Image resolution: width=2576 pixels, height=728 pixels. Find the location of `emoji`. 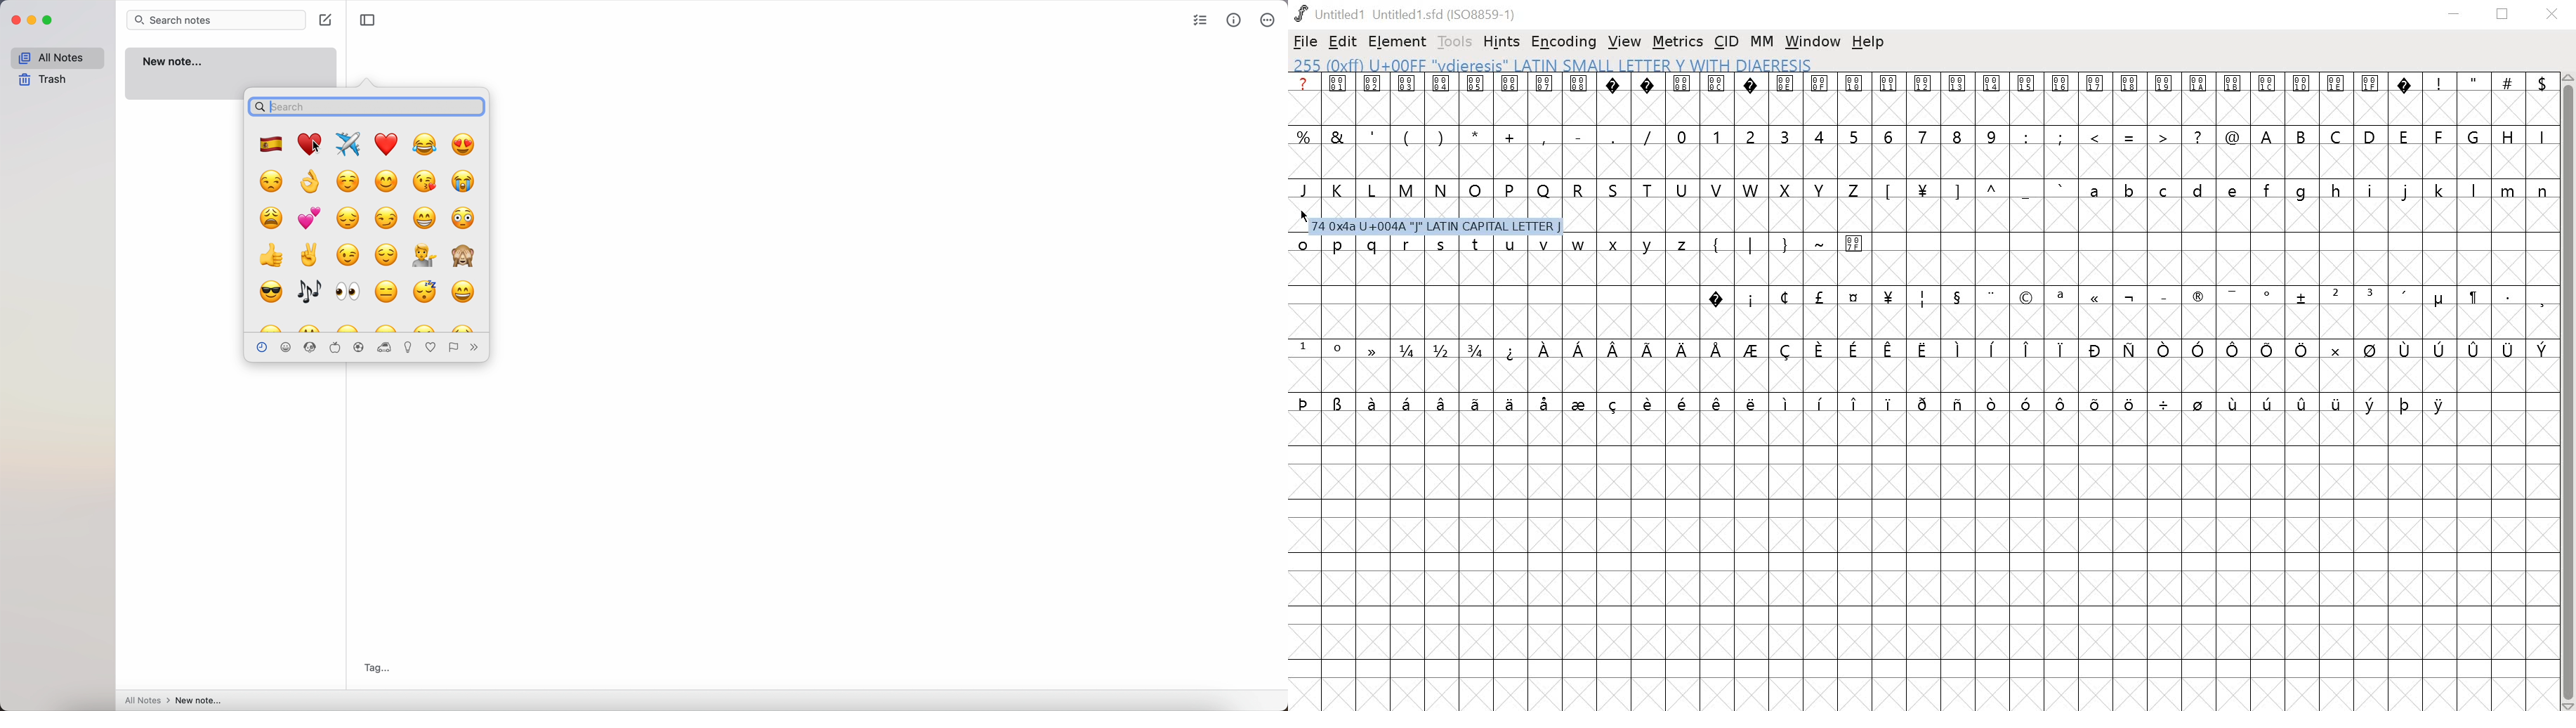

emoji is located at coordinates (388, 327).